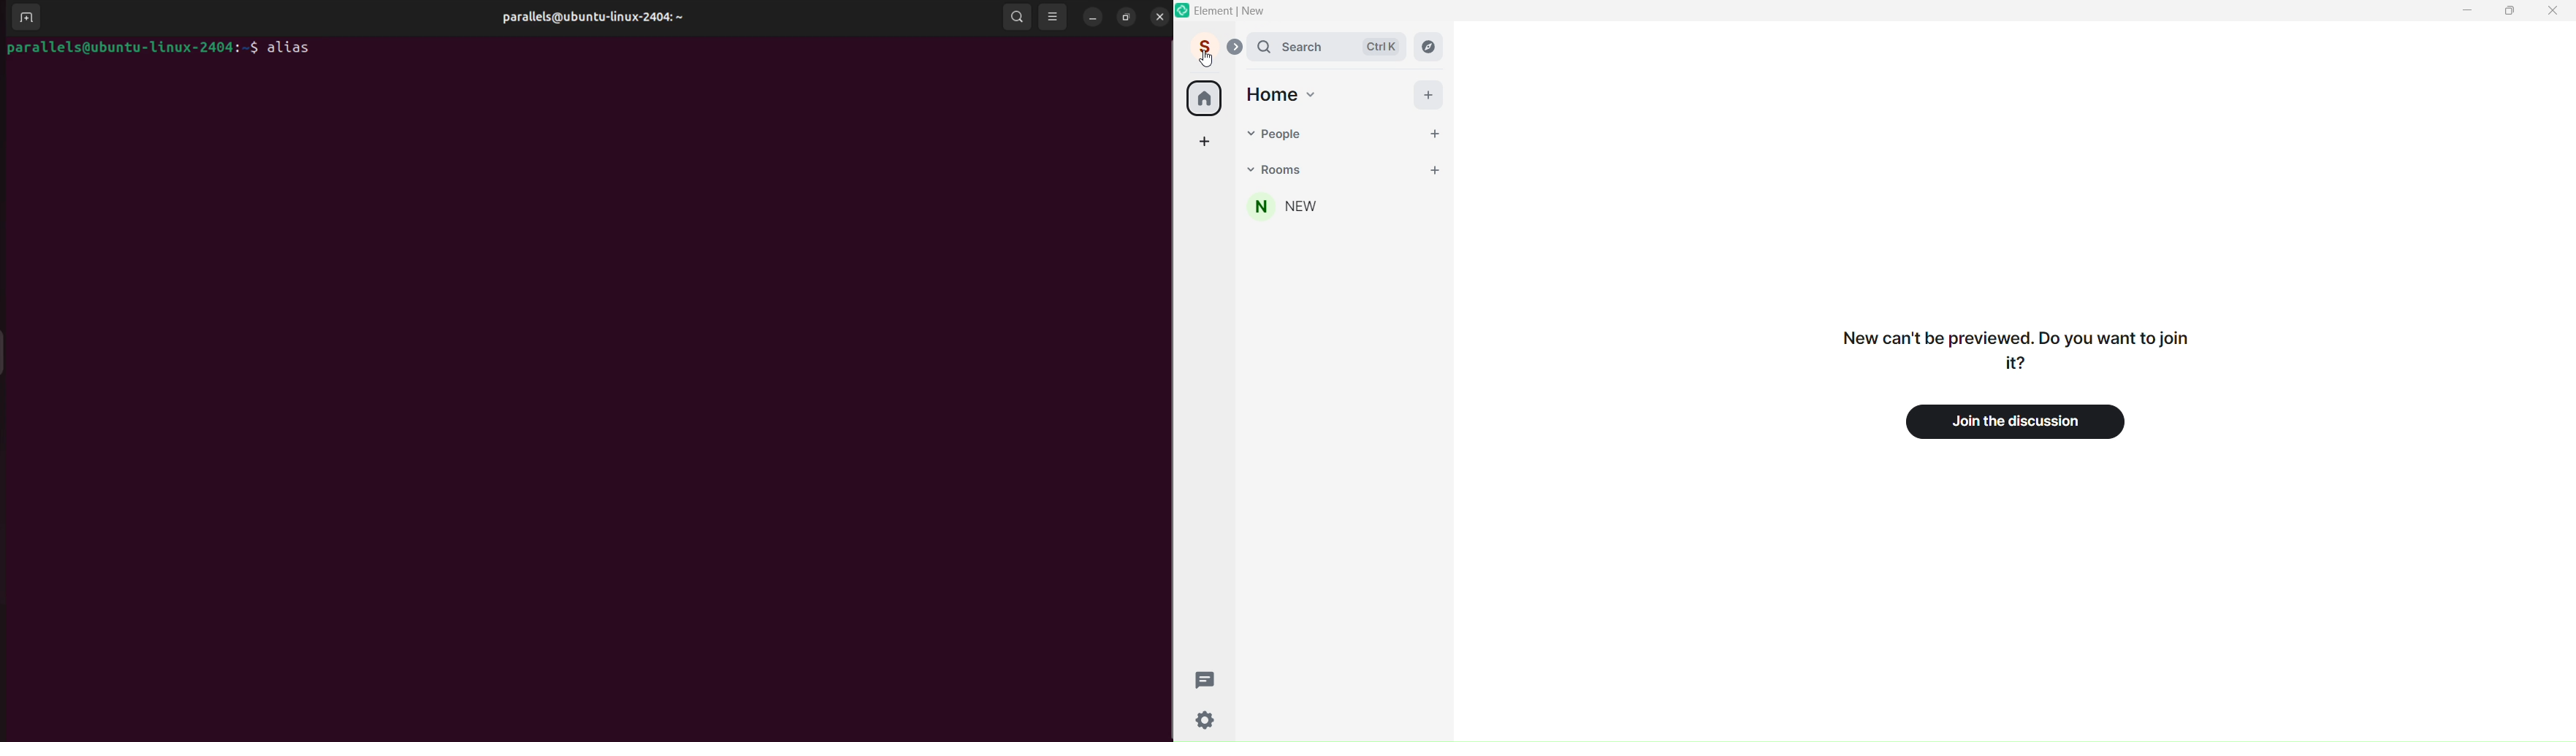 The width and height of the screenshot is (2576, 756). What do you see at coordinates (2011, 348) in the screenshot?
I see `Text` at bounding box center [2011, 348].